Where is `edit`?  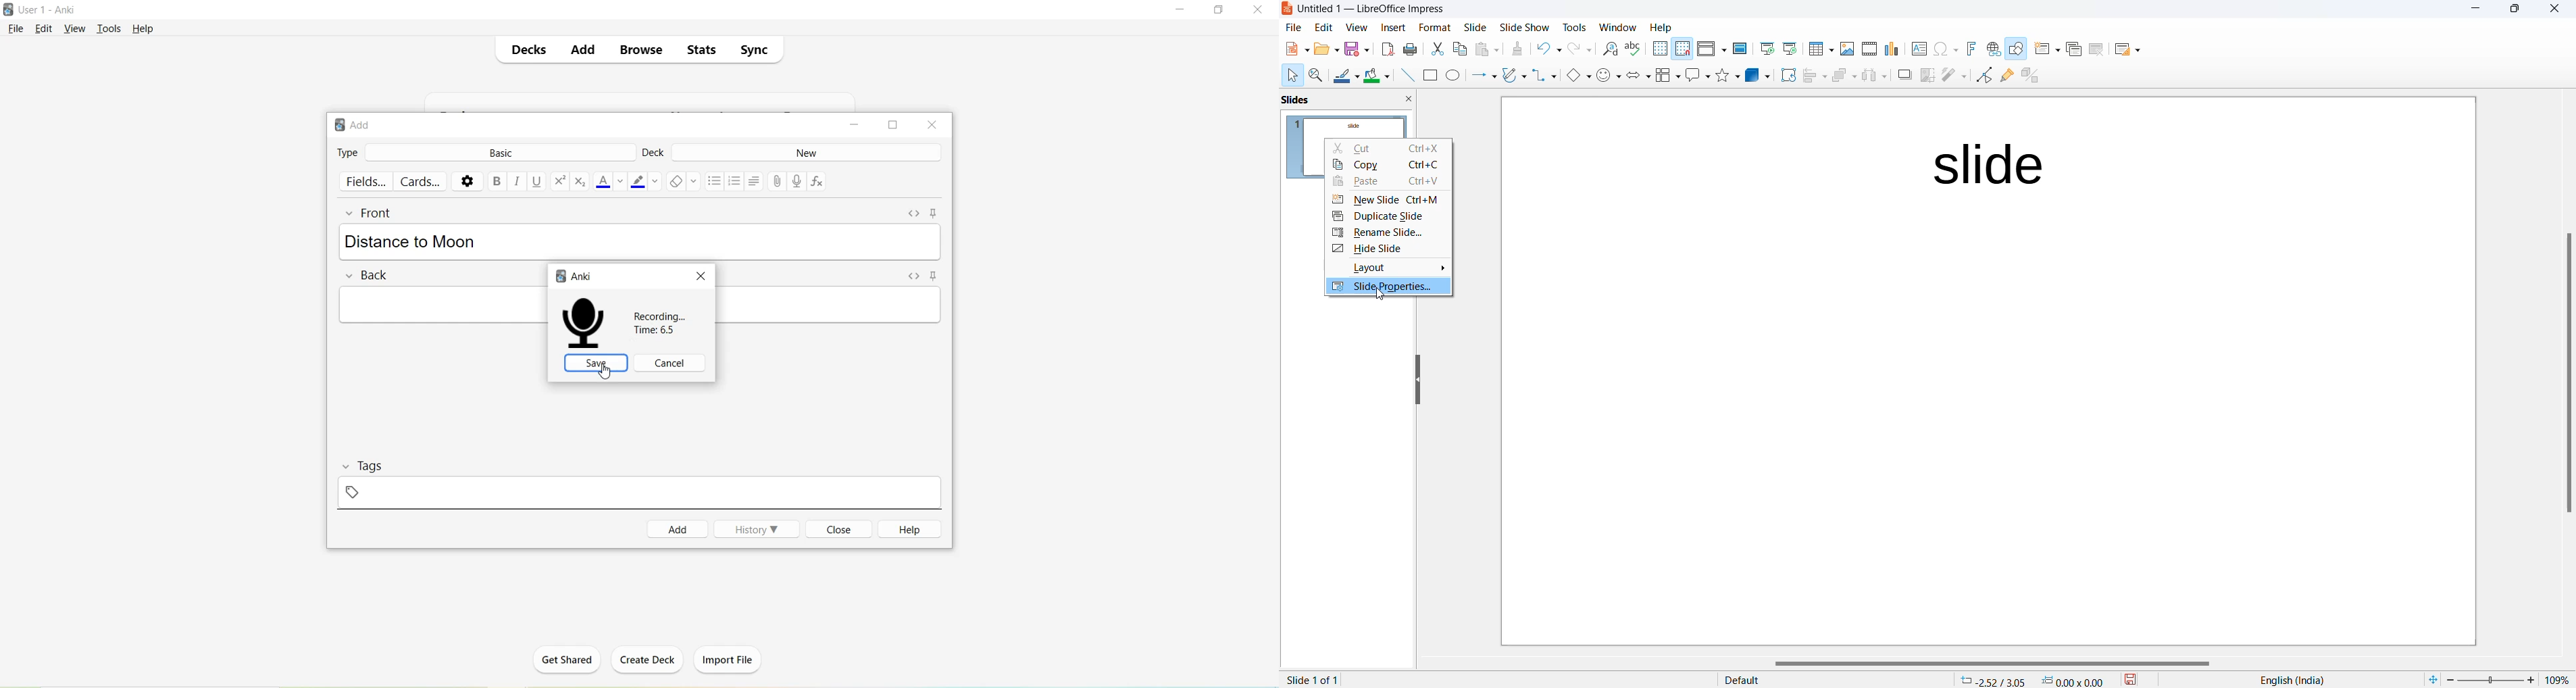 edit is located at coordinates (1325, 28).